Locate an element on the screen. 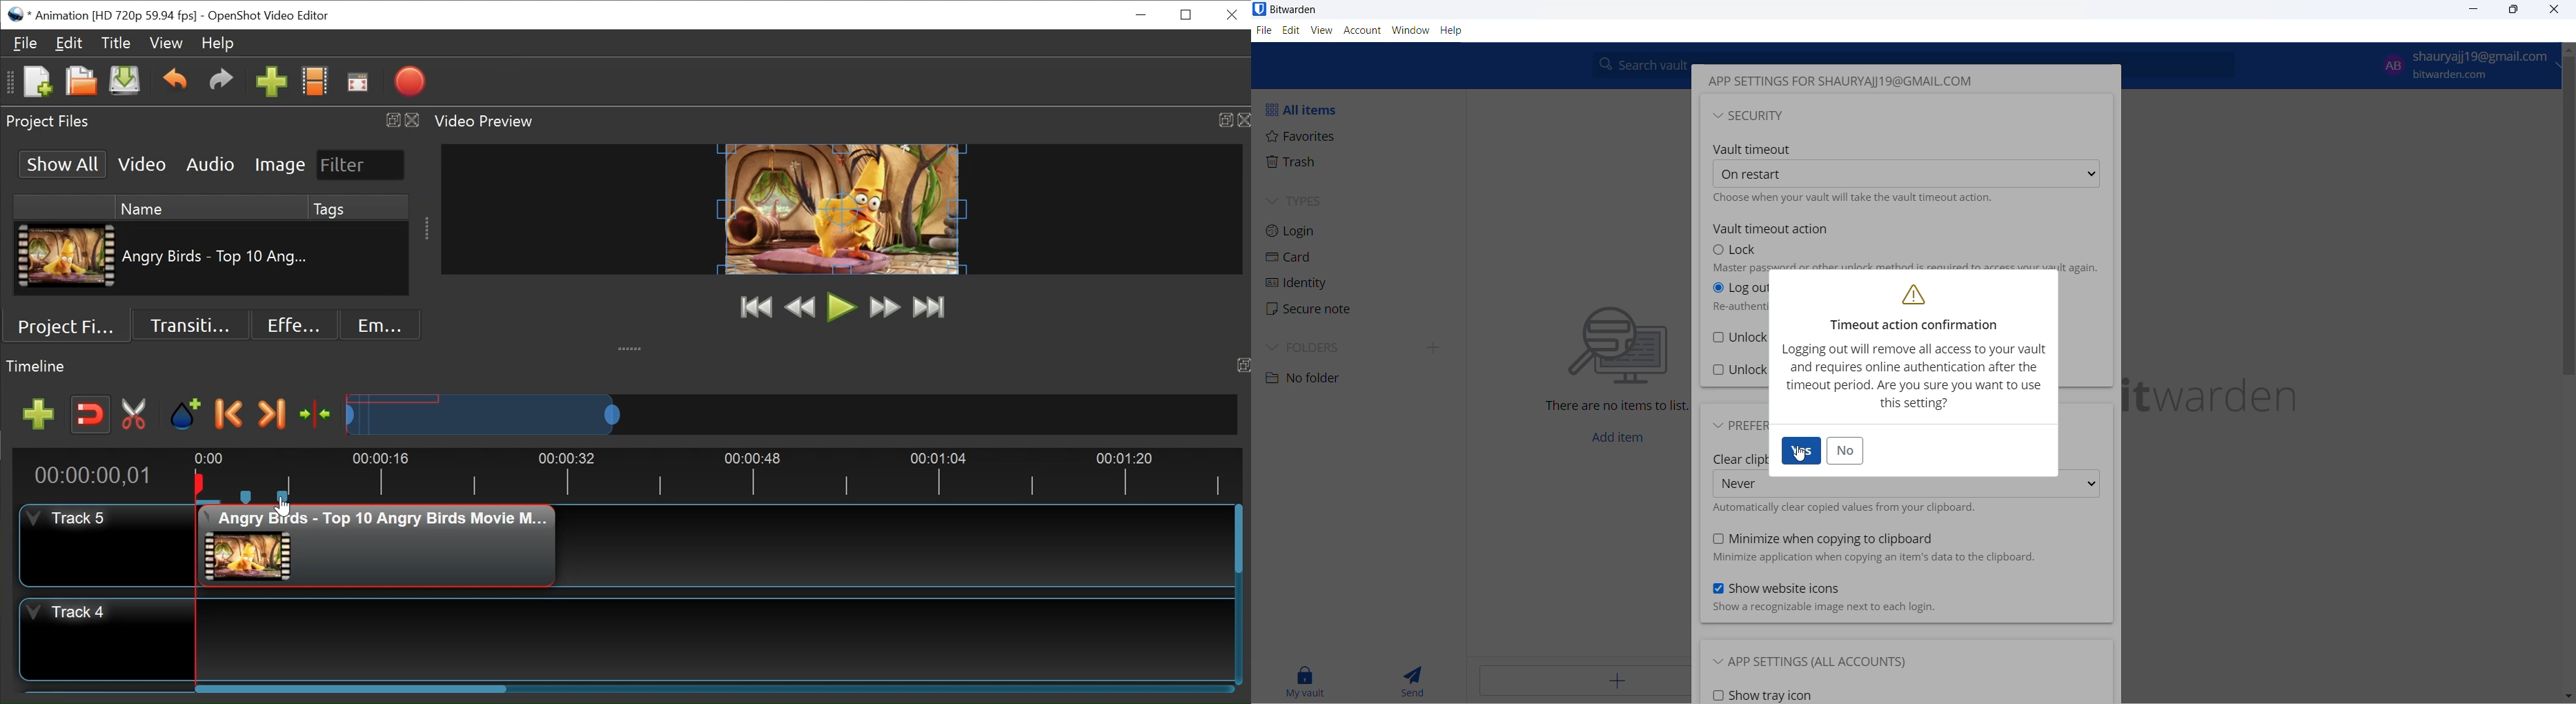 The height and width of the screenshot is (728, 2576). Image is located at coordinates (279, 166).